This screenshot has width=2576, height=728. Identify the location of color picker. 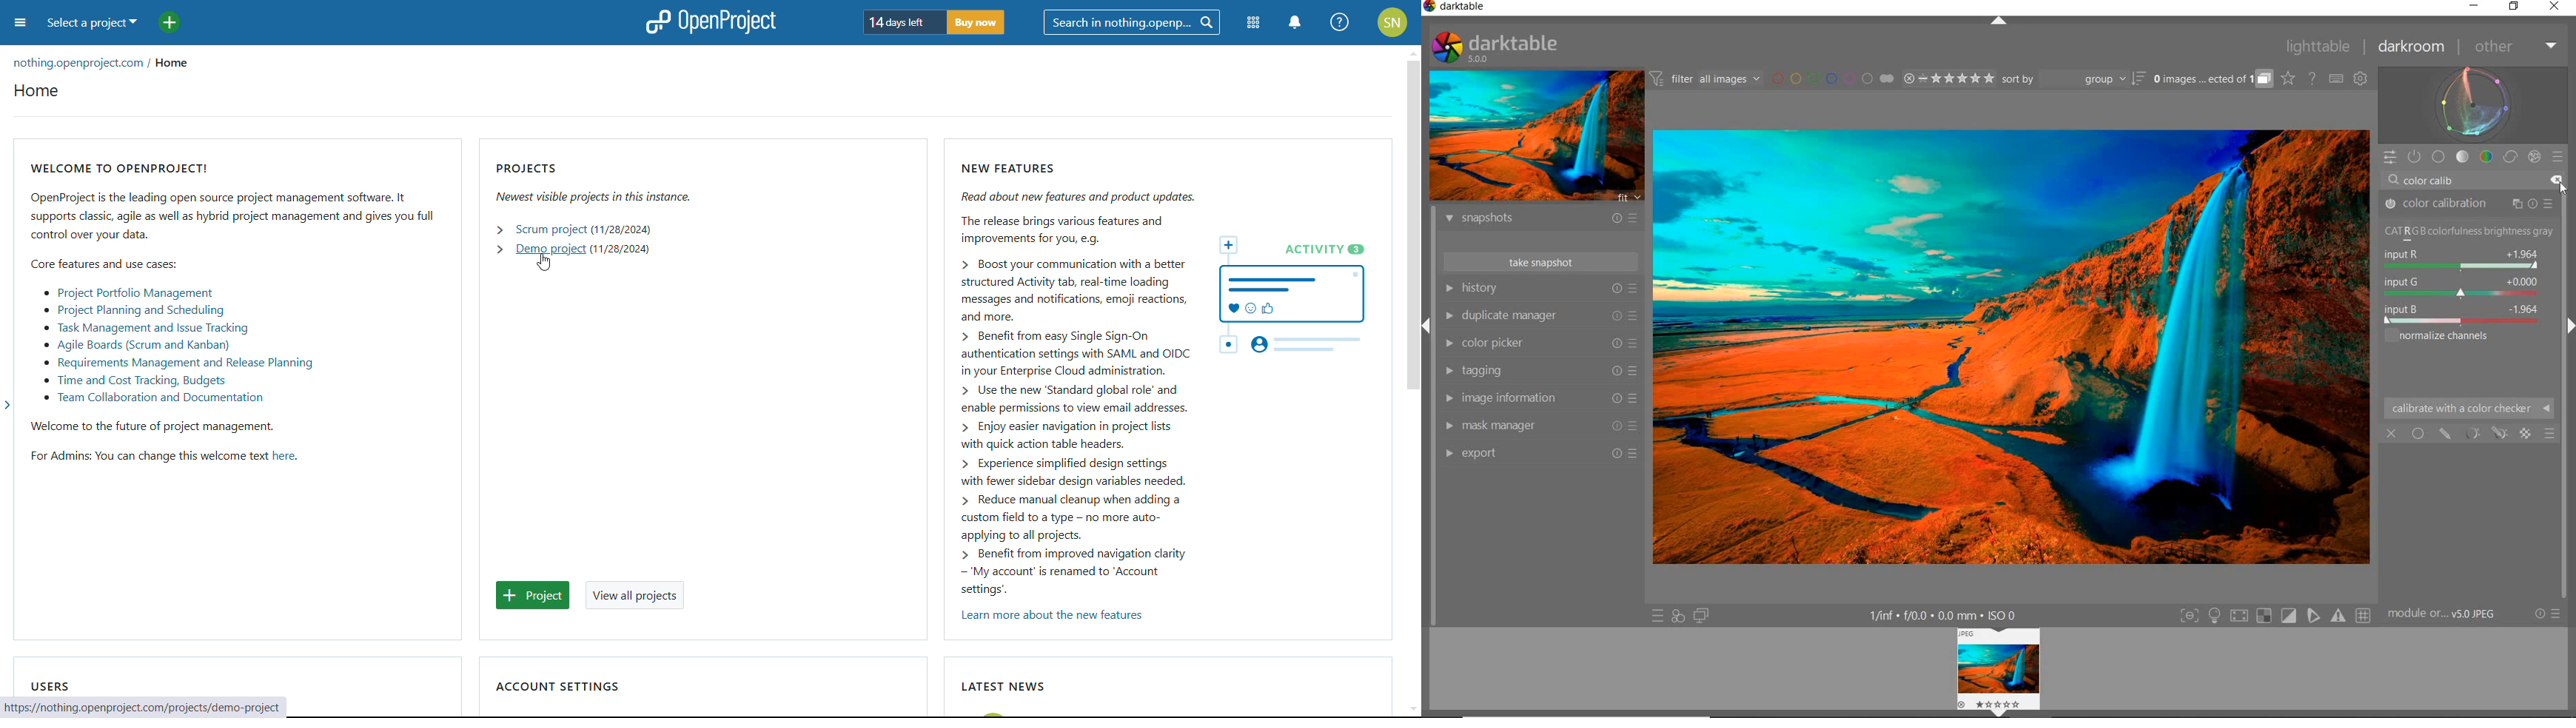
(1540, 343).